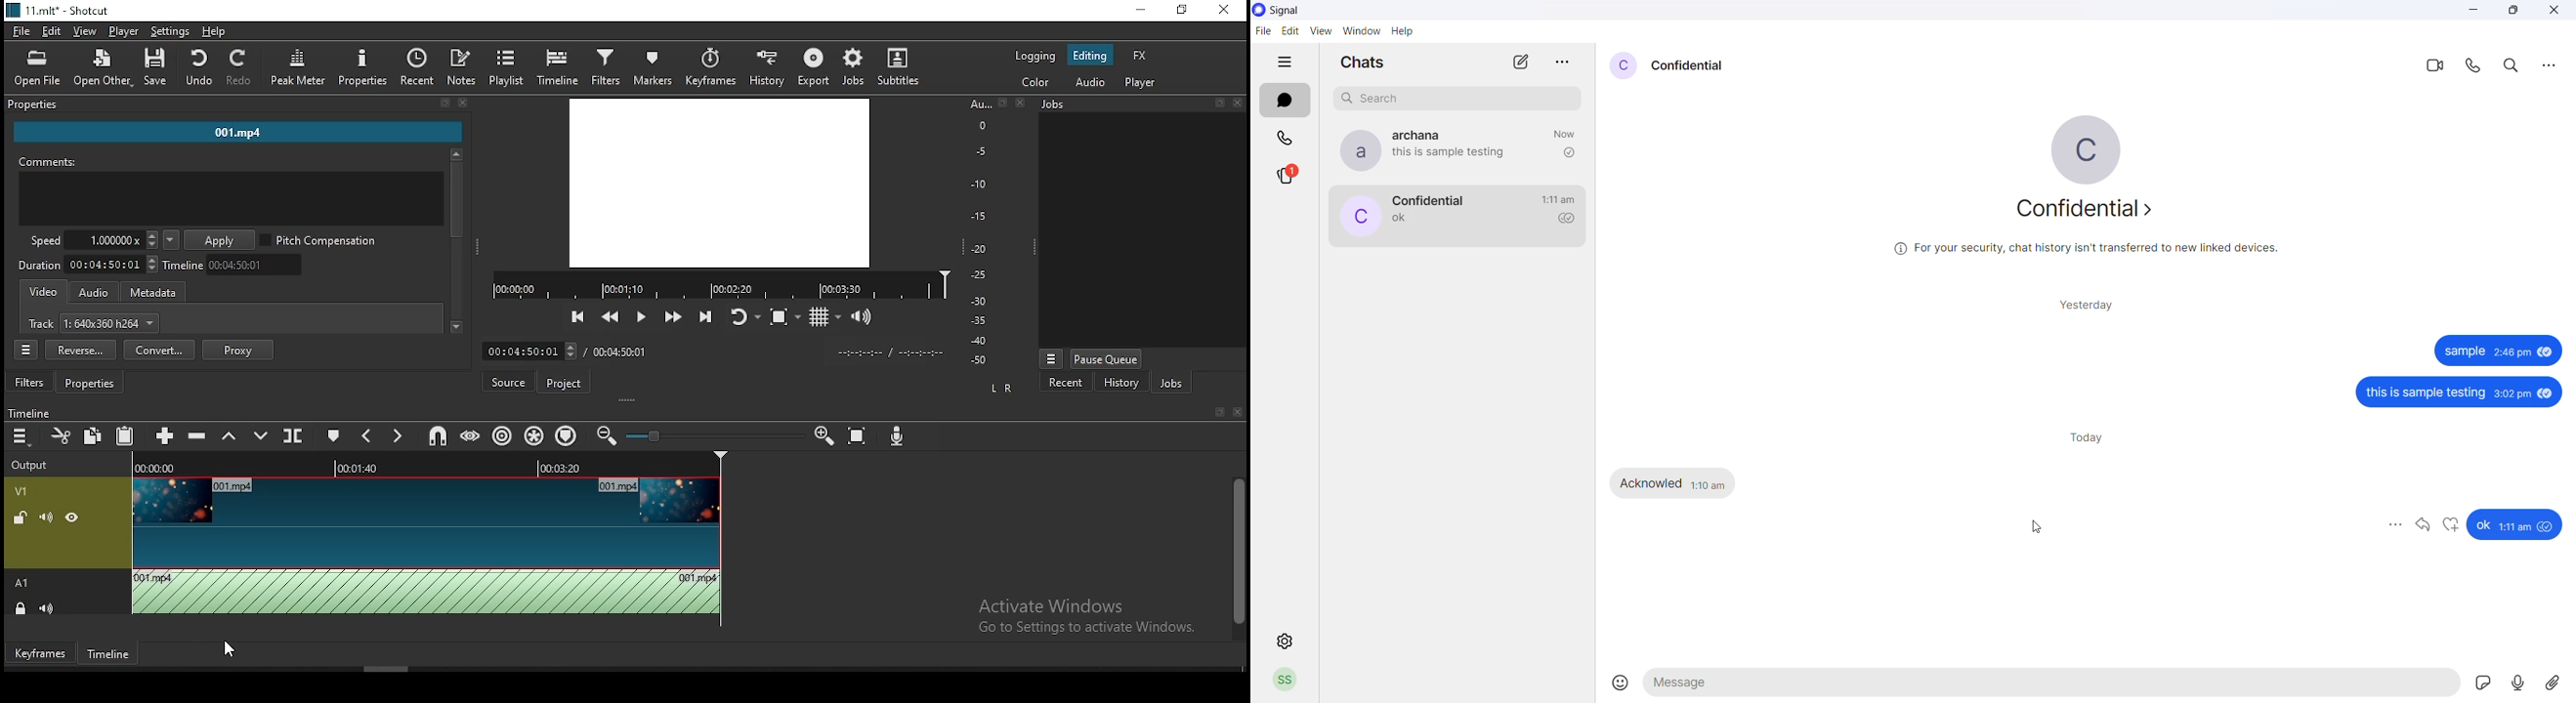 The width and height of the screenshot is (2576, 728). I want to click on redo, so click(240, 67).